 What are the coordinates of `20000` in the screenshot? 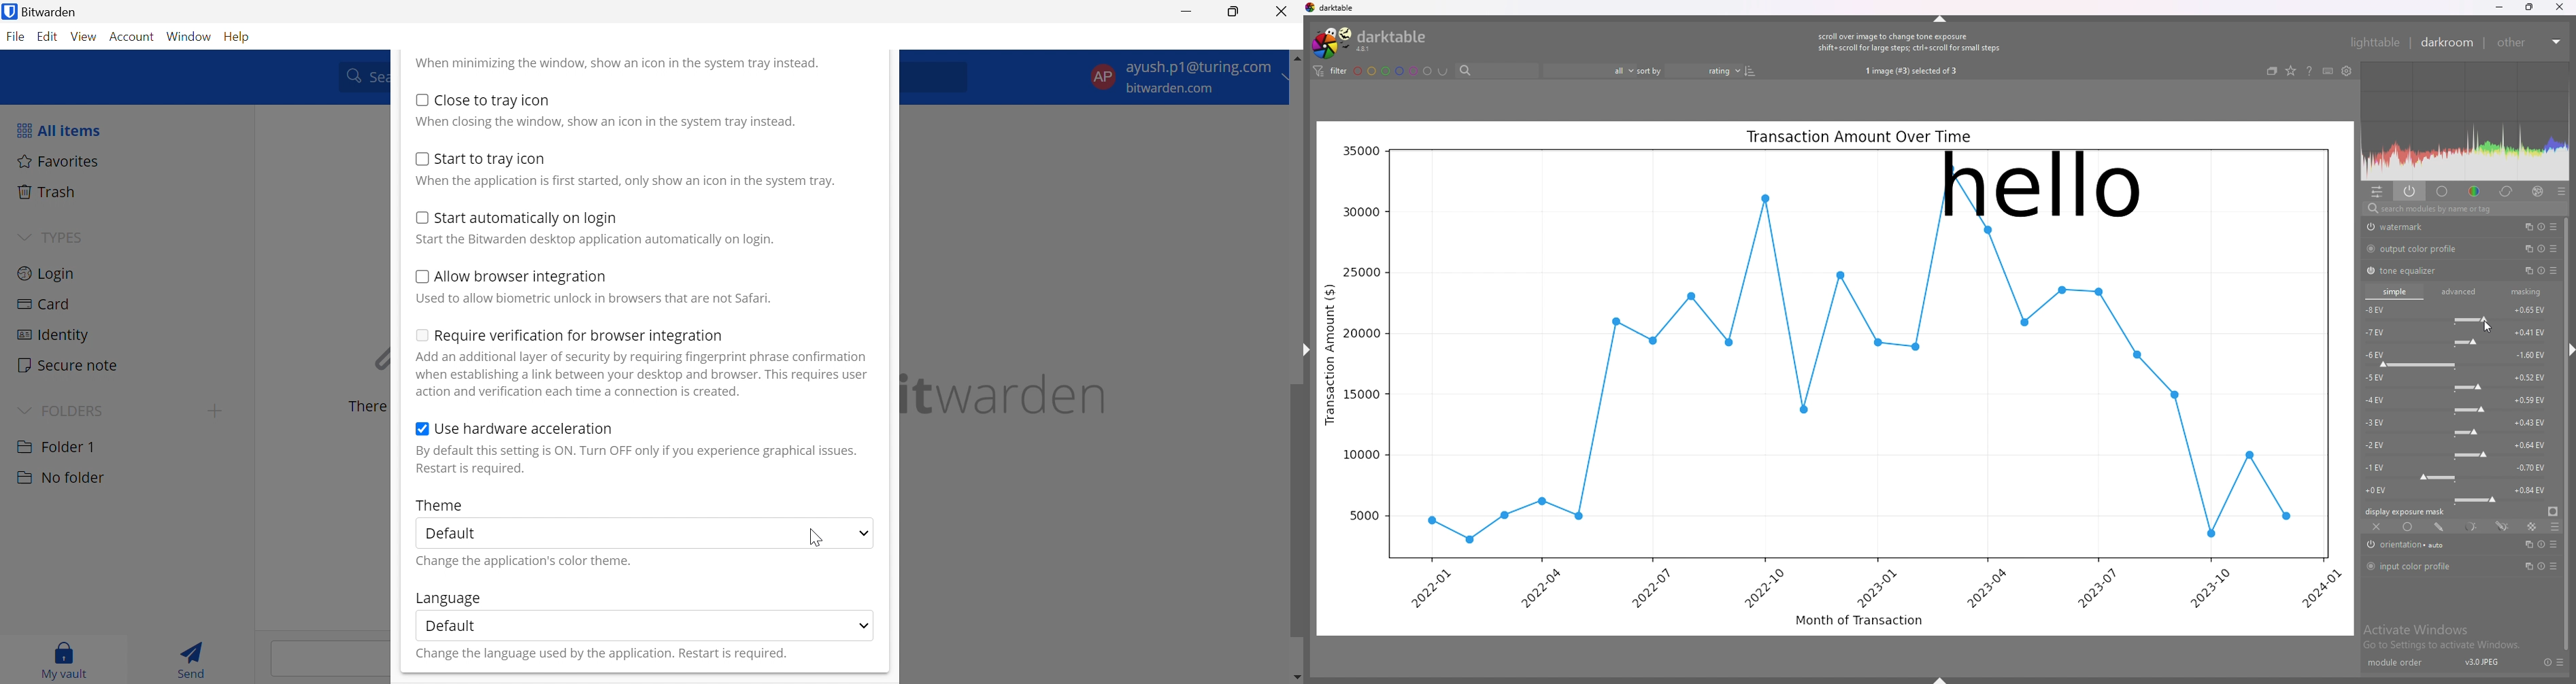 It's located at (1361, 333).